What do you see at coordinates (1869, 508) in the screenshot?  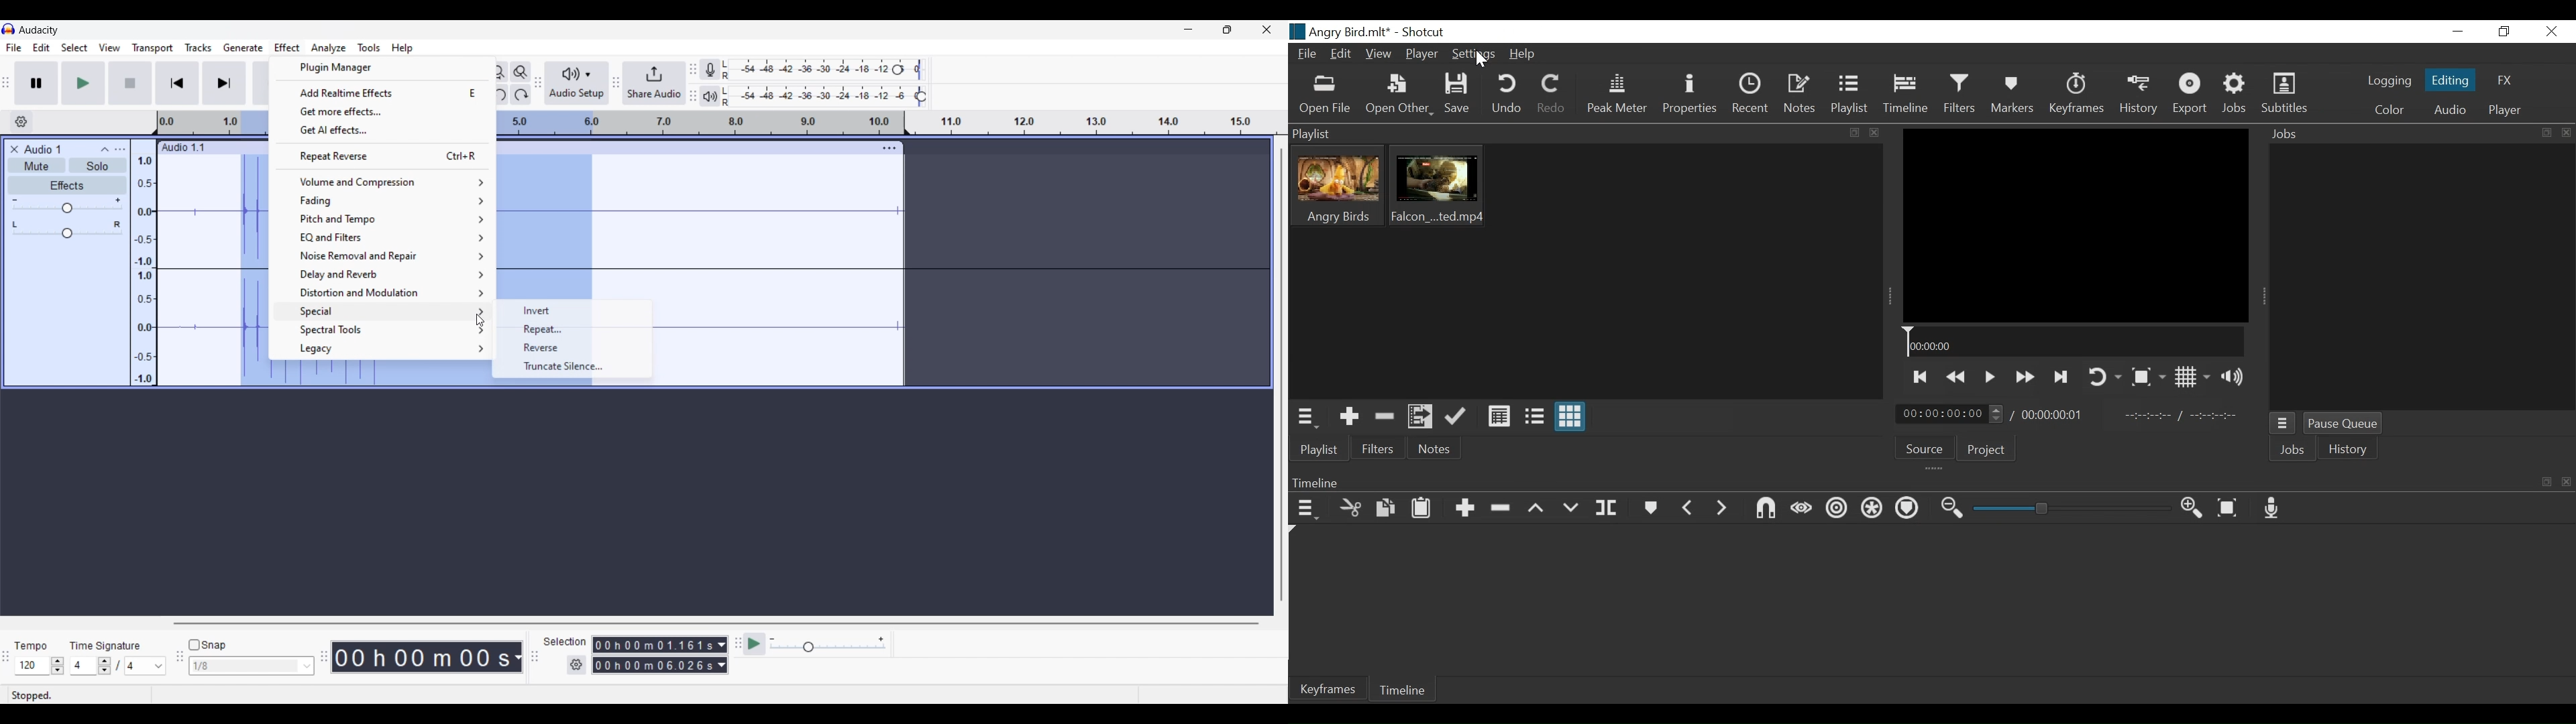 I see `Ripple all tracks` at bounding box center [1869, 508].